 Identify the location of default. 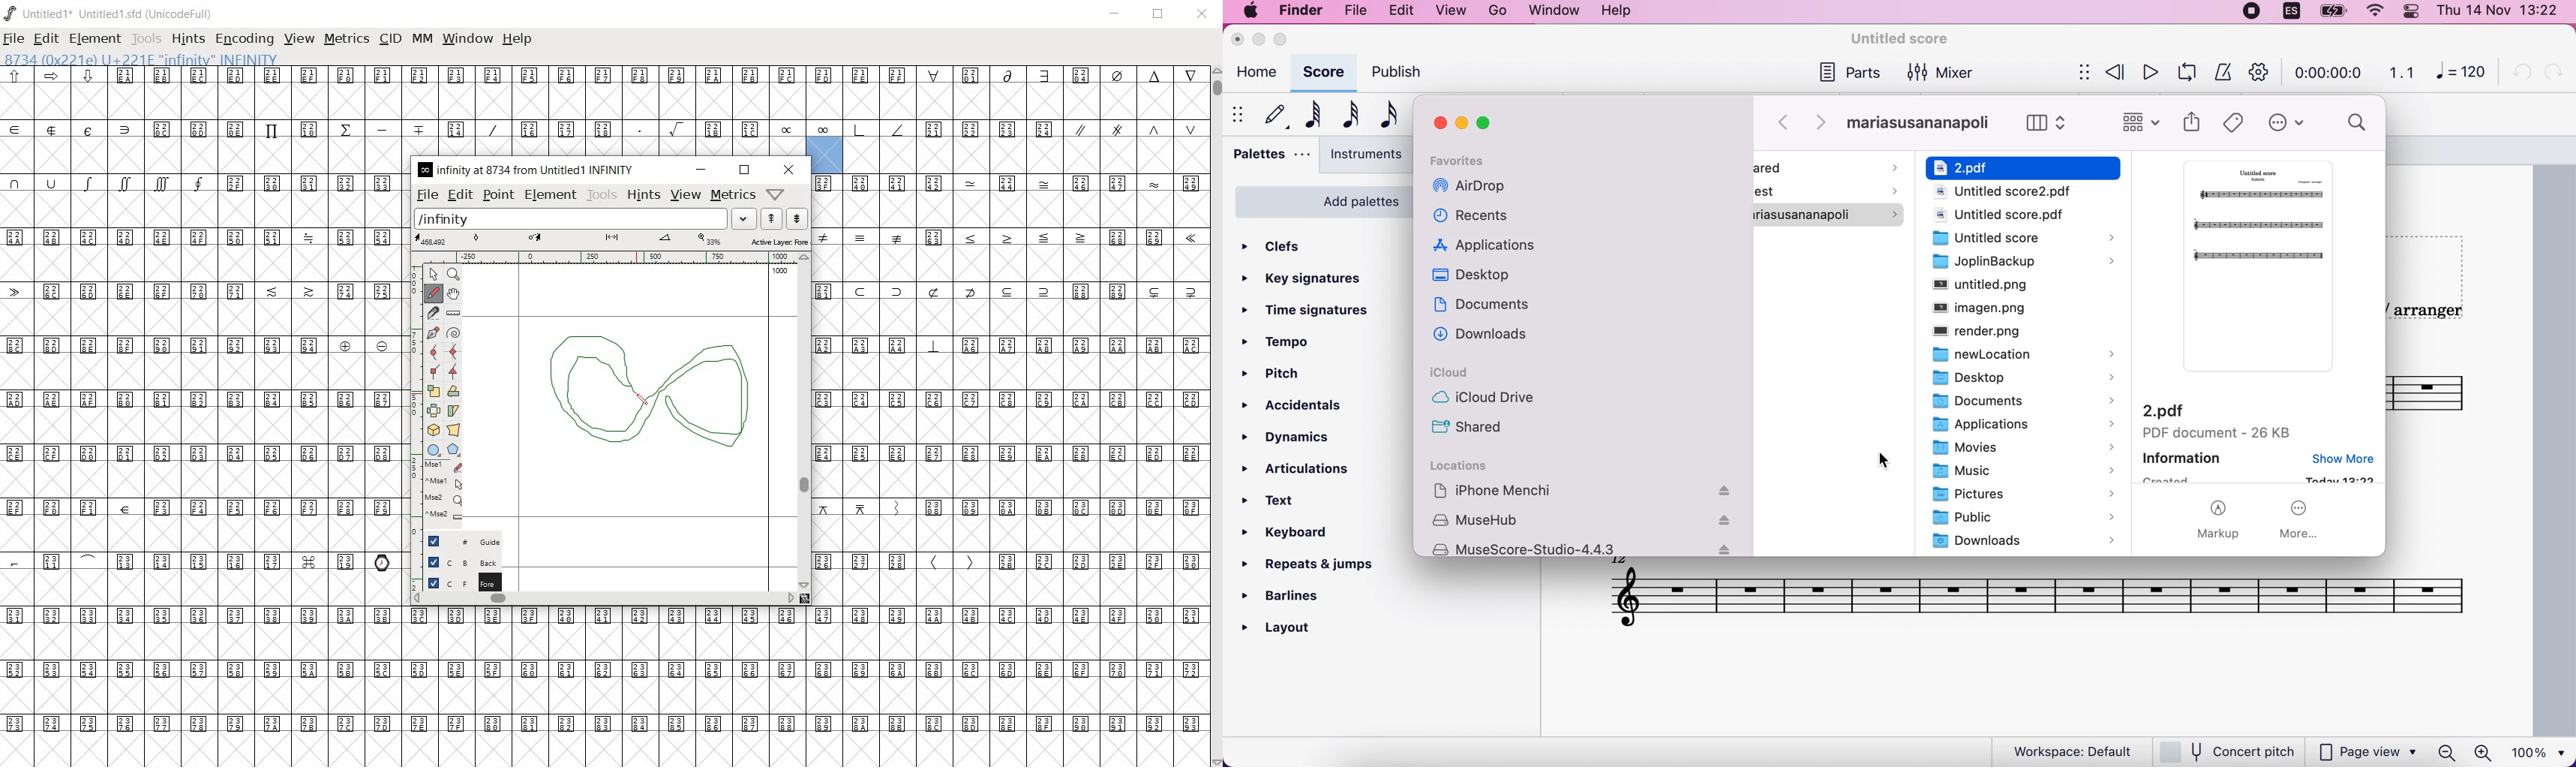
(1272, 114).